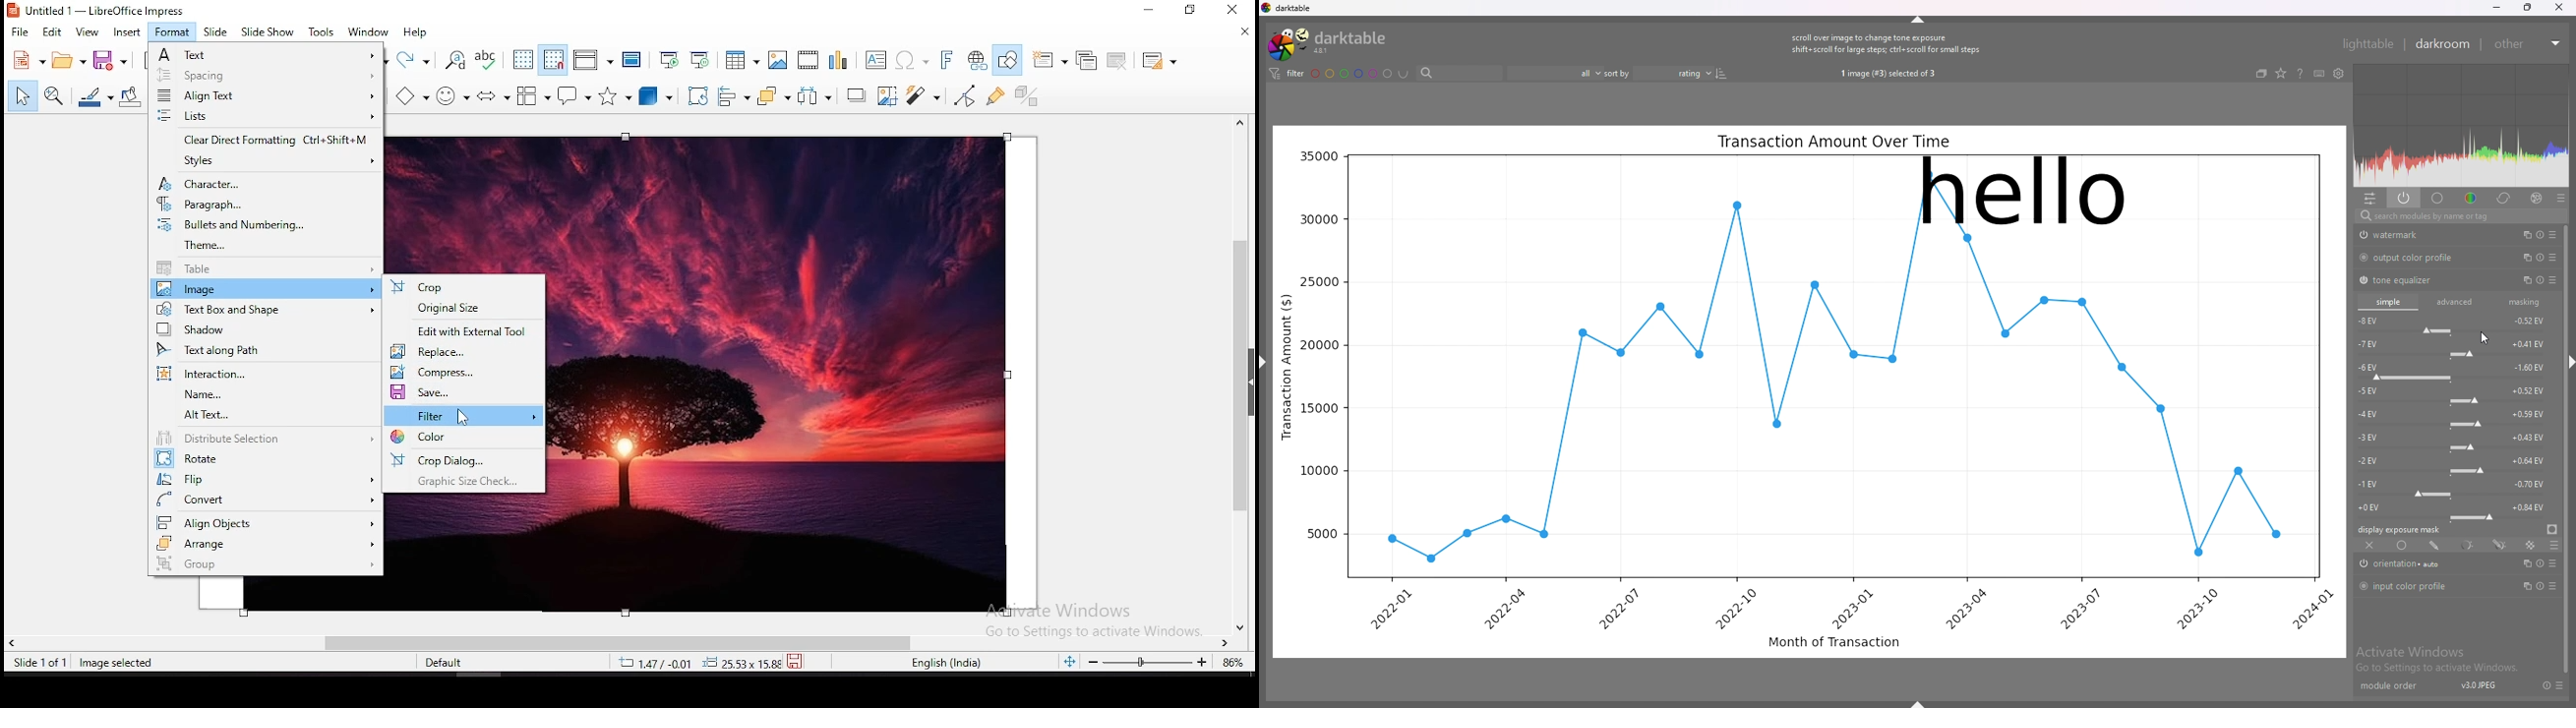 Image resolution: width=2576 pixels, height=728 pixels. Describe the element at coordinates (1153, 10) in the screenshot. I see `minimize` at that location.